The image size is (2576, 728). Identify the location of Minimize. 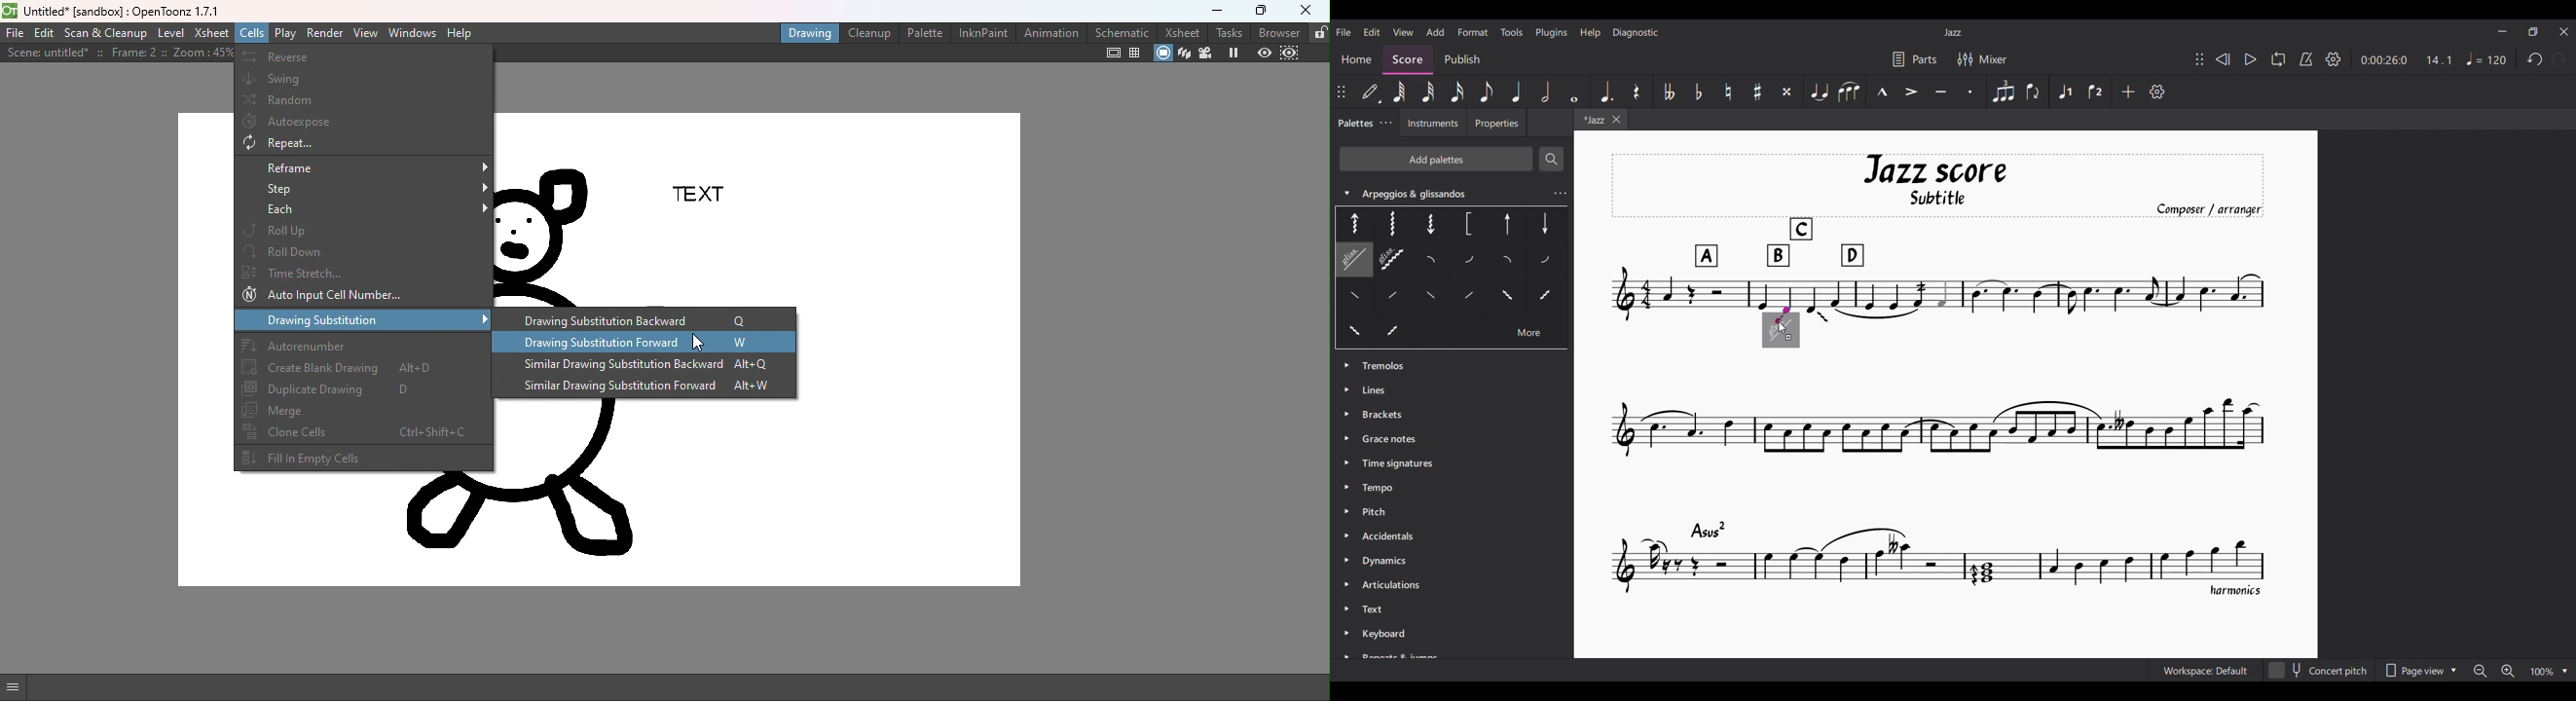
(2502, 31).